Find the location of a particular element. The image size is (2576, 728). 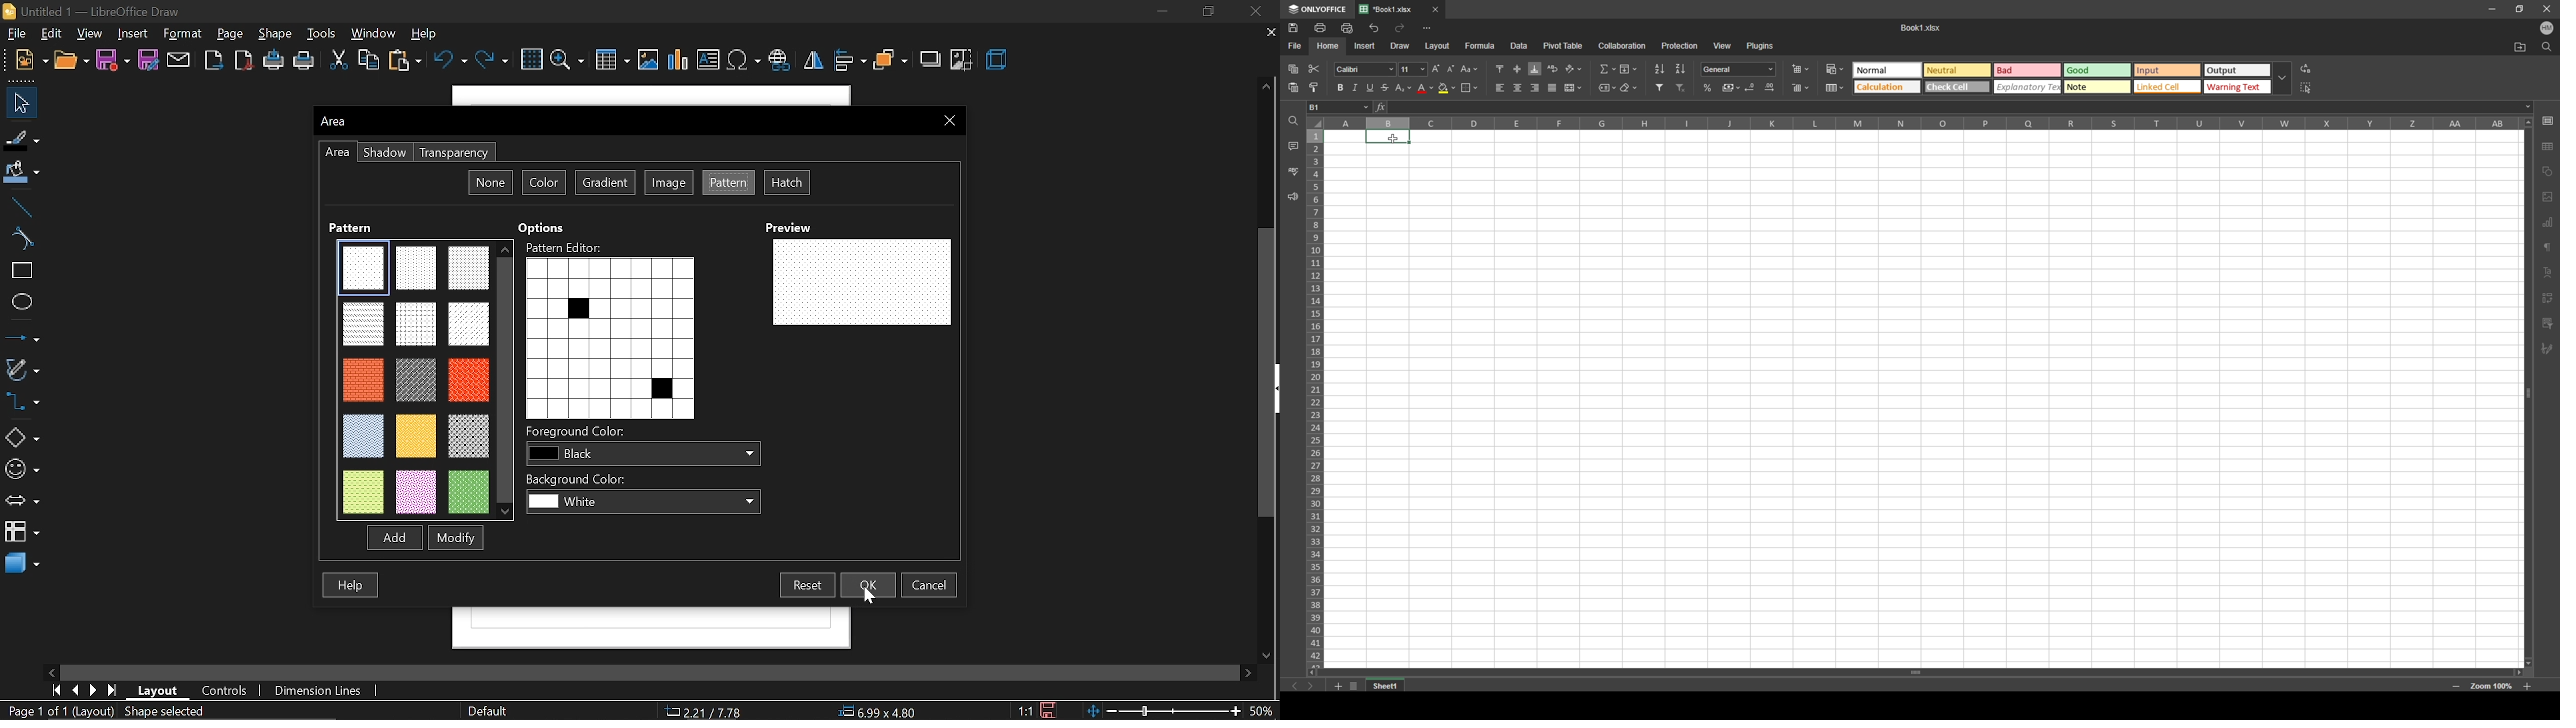

scroll bar is located at coordinates (2527, 391).